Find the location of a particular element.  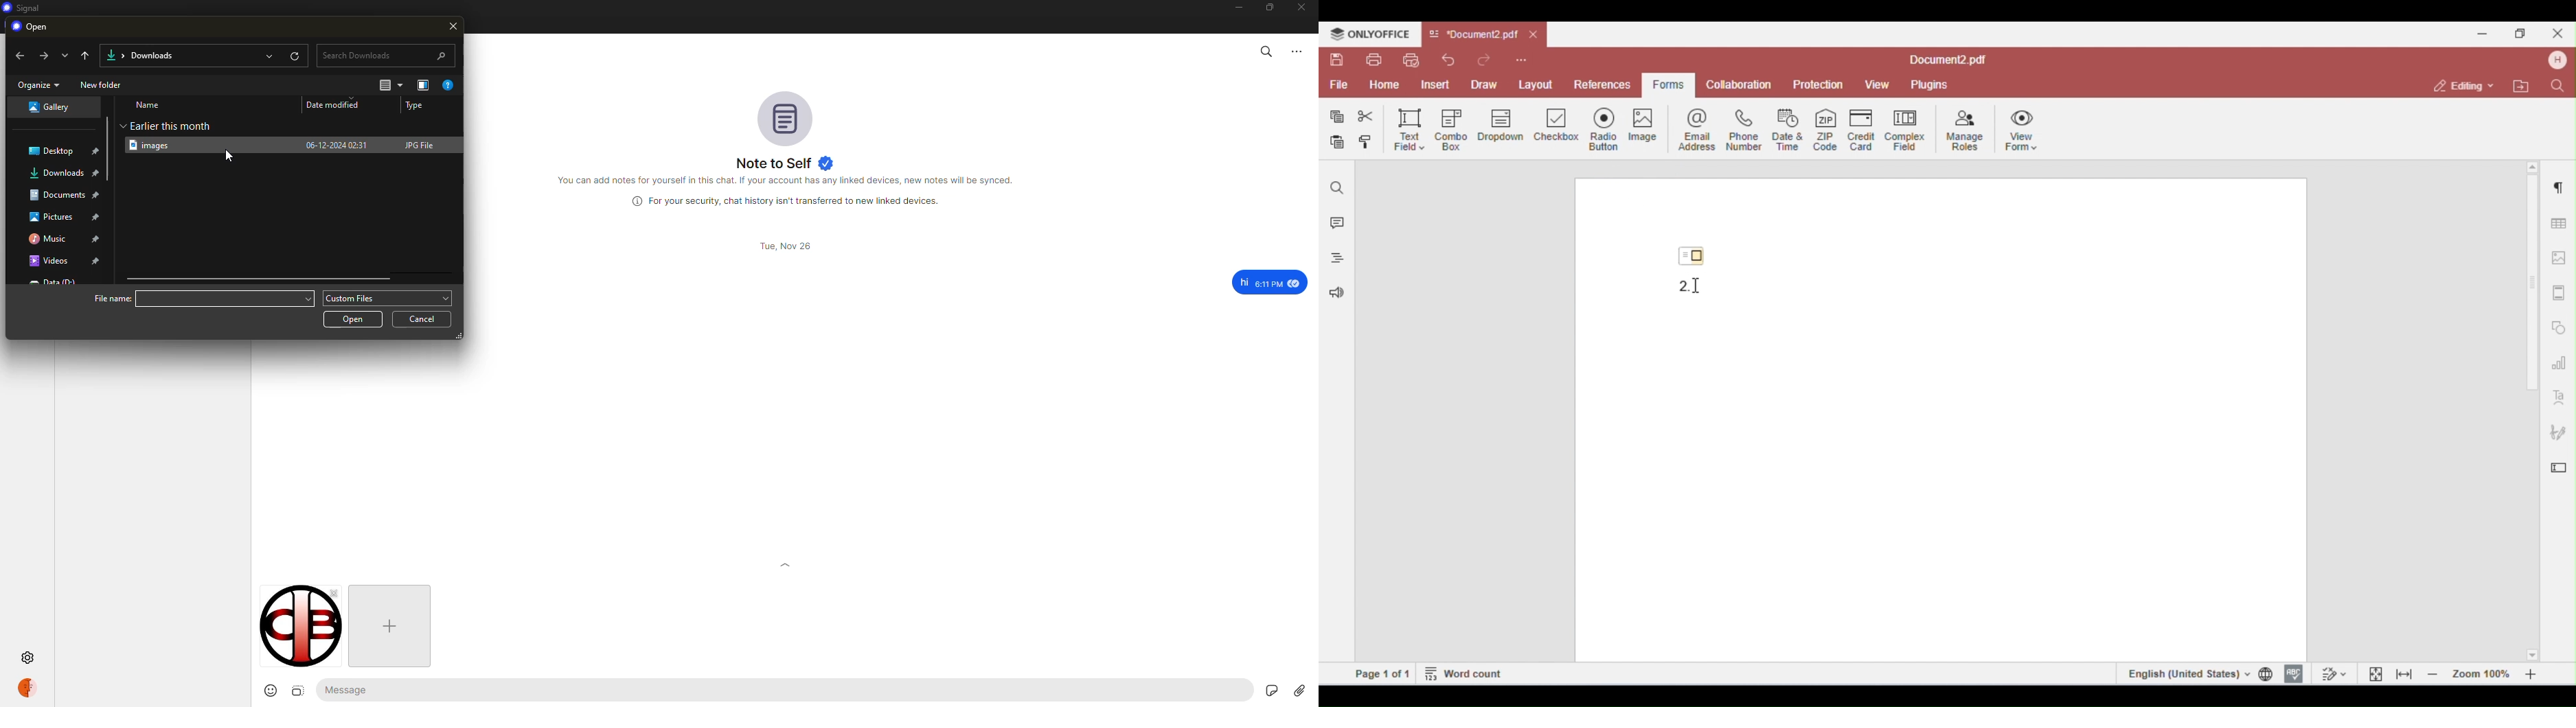

open is located at coordinates (35, 27).